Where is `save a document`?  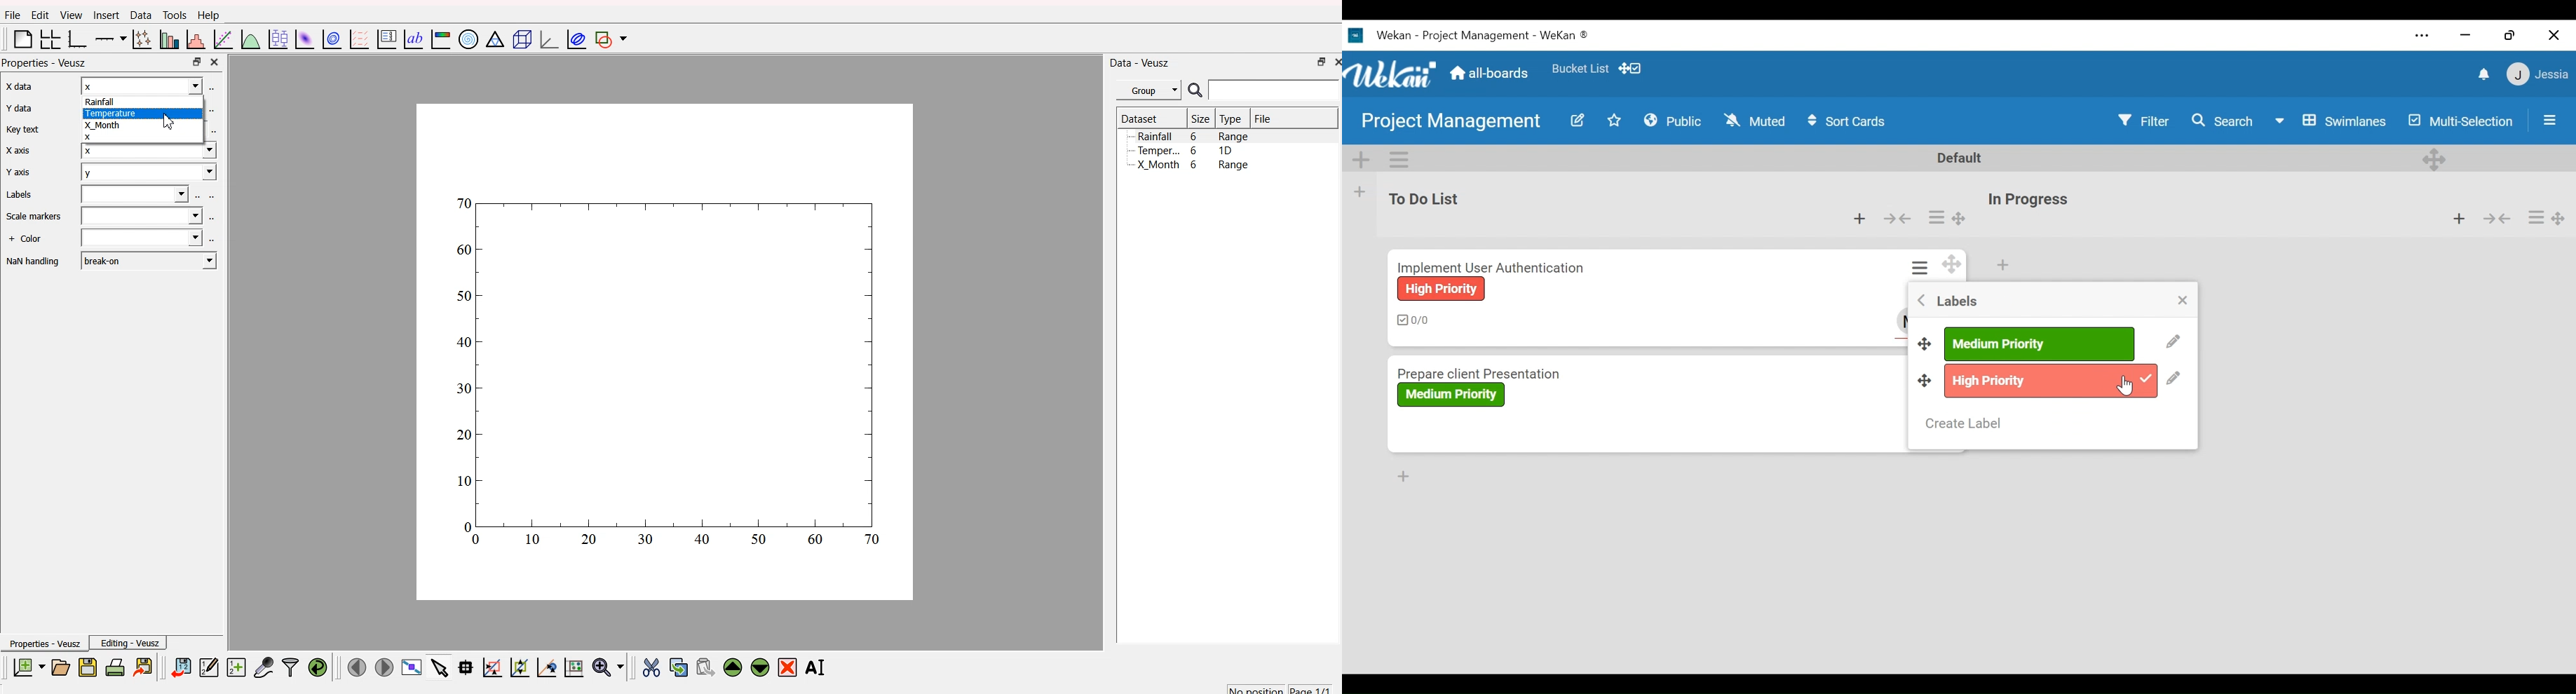
save a document is located at coordinates (86, 667).